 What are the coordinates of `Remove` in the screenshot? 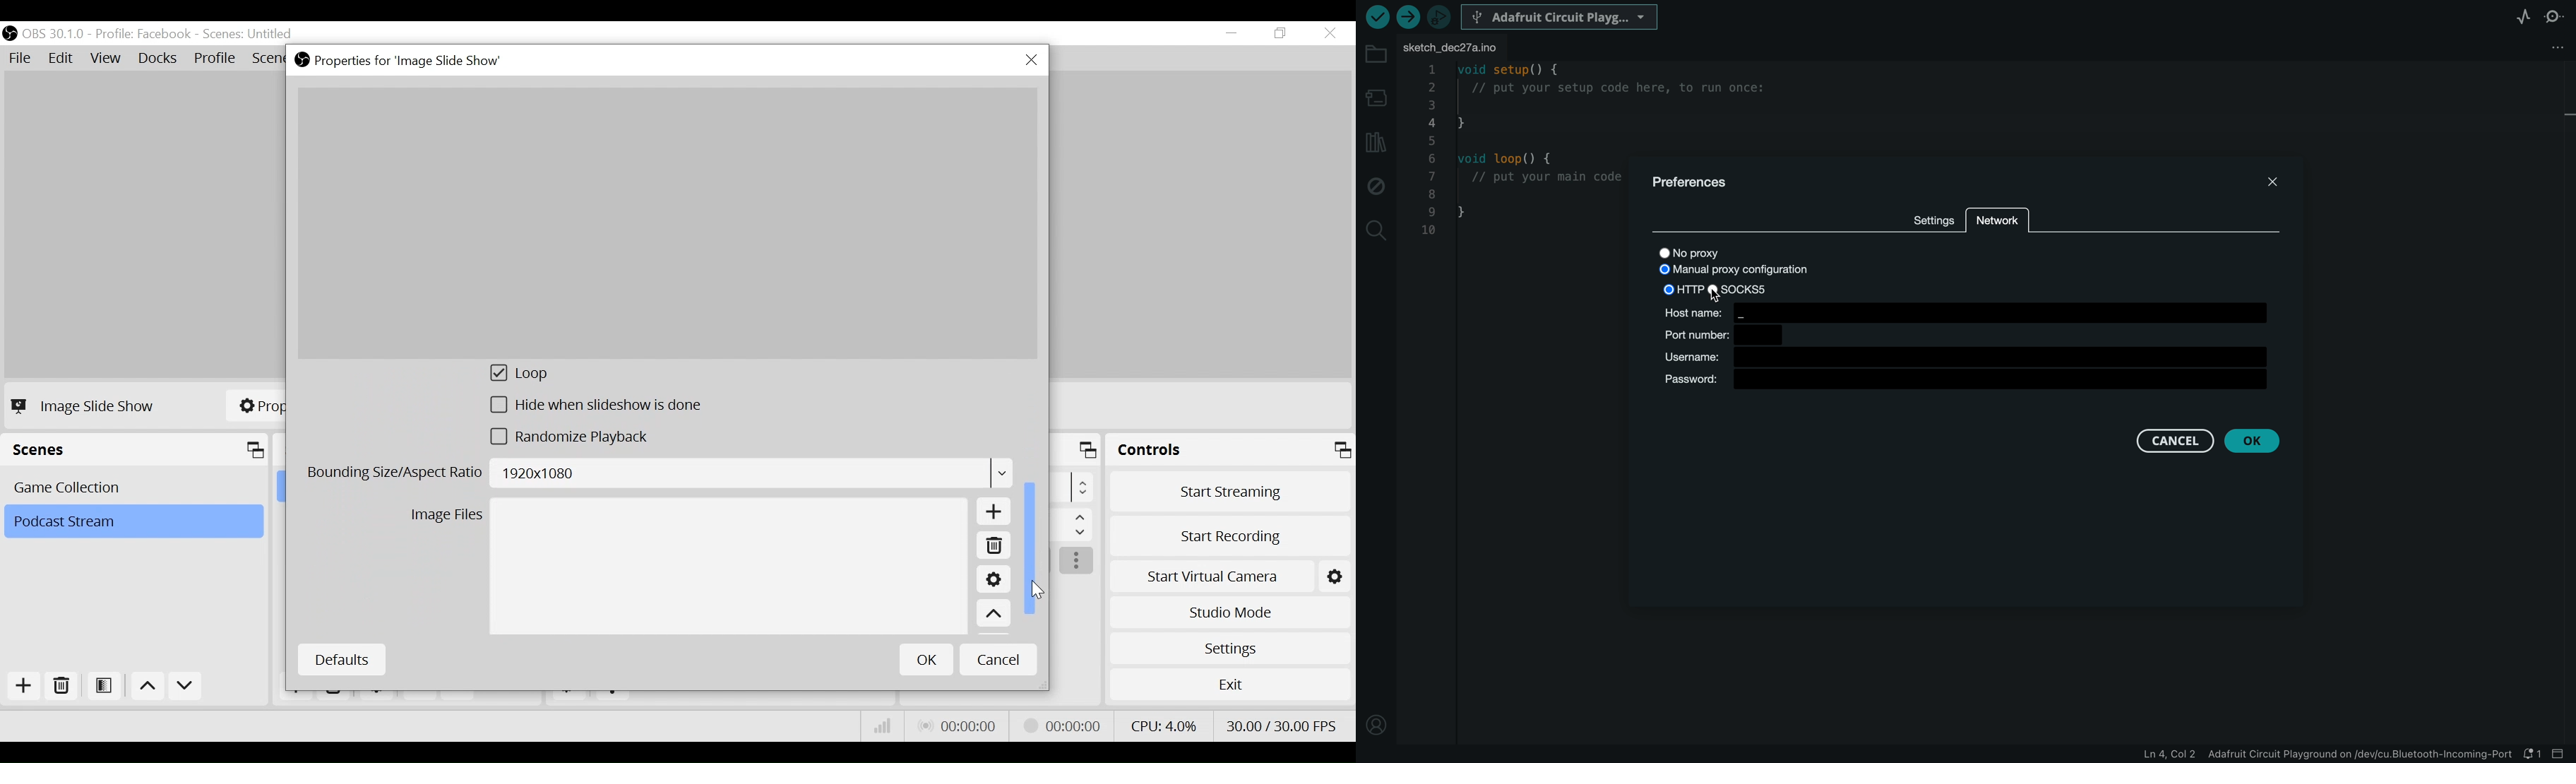 It's located at (993, 545).